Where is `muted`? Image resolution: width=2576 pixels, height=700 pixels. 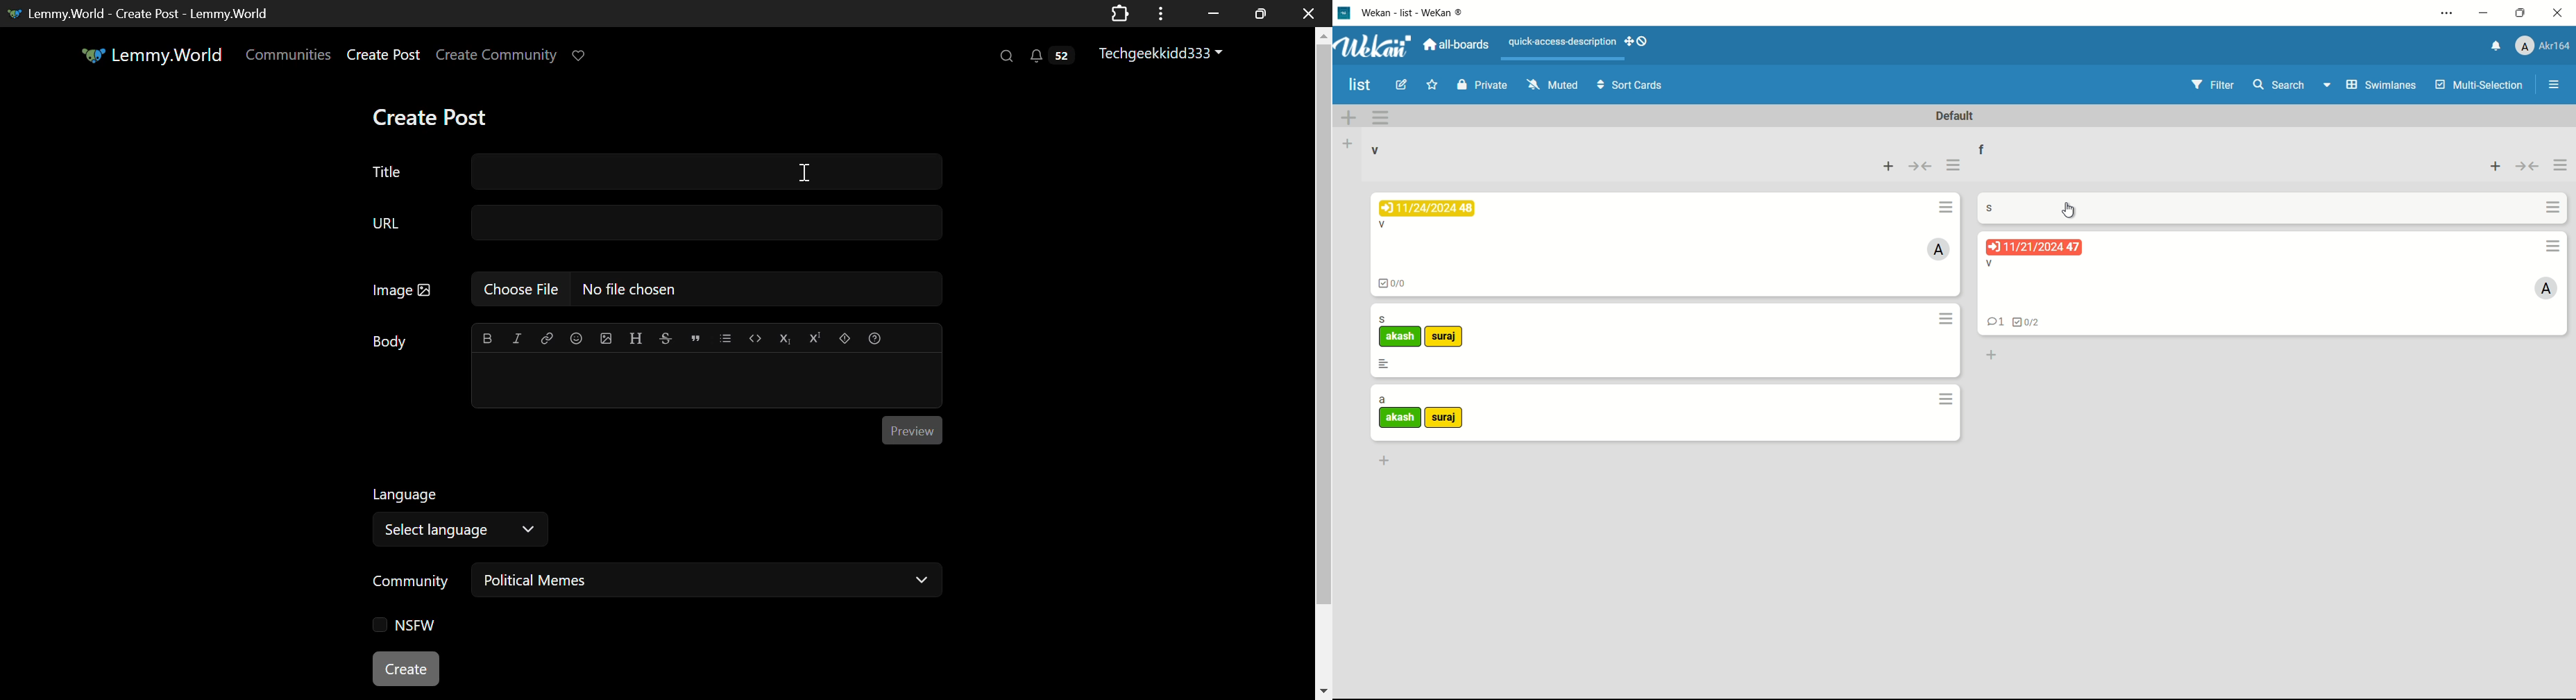 muted is located at coordinates (1555, 84).